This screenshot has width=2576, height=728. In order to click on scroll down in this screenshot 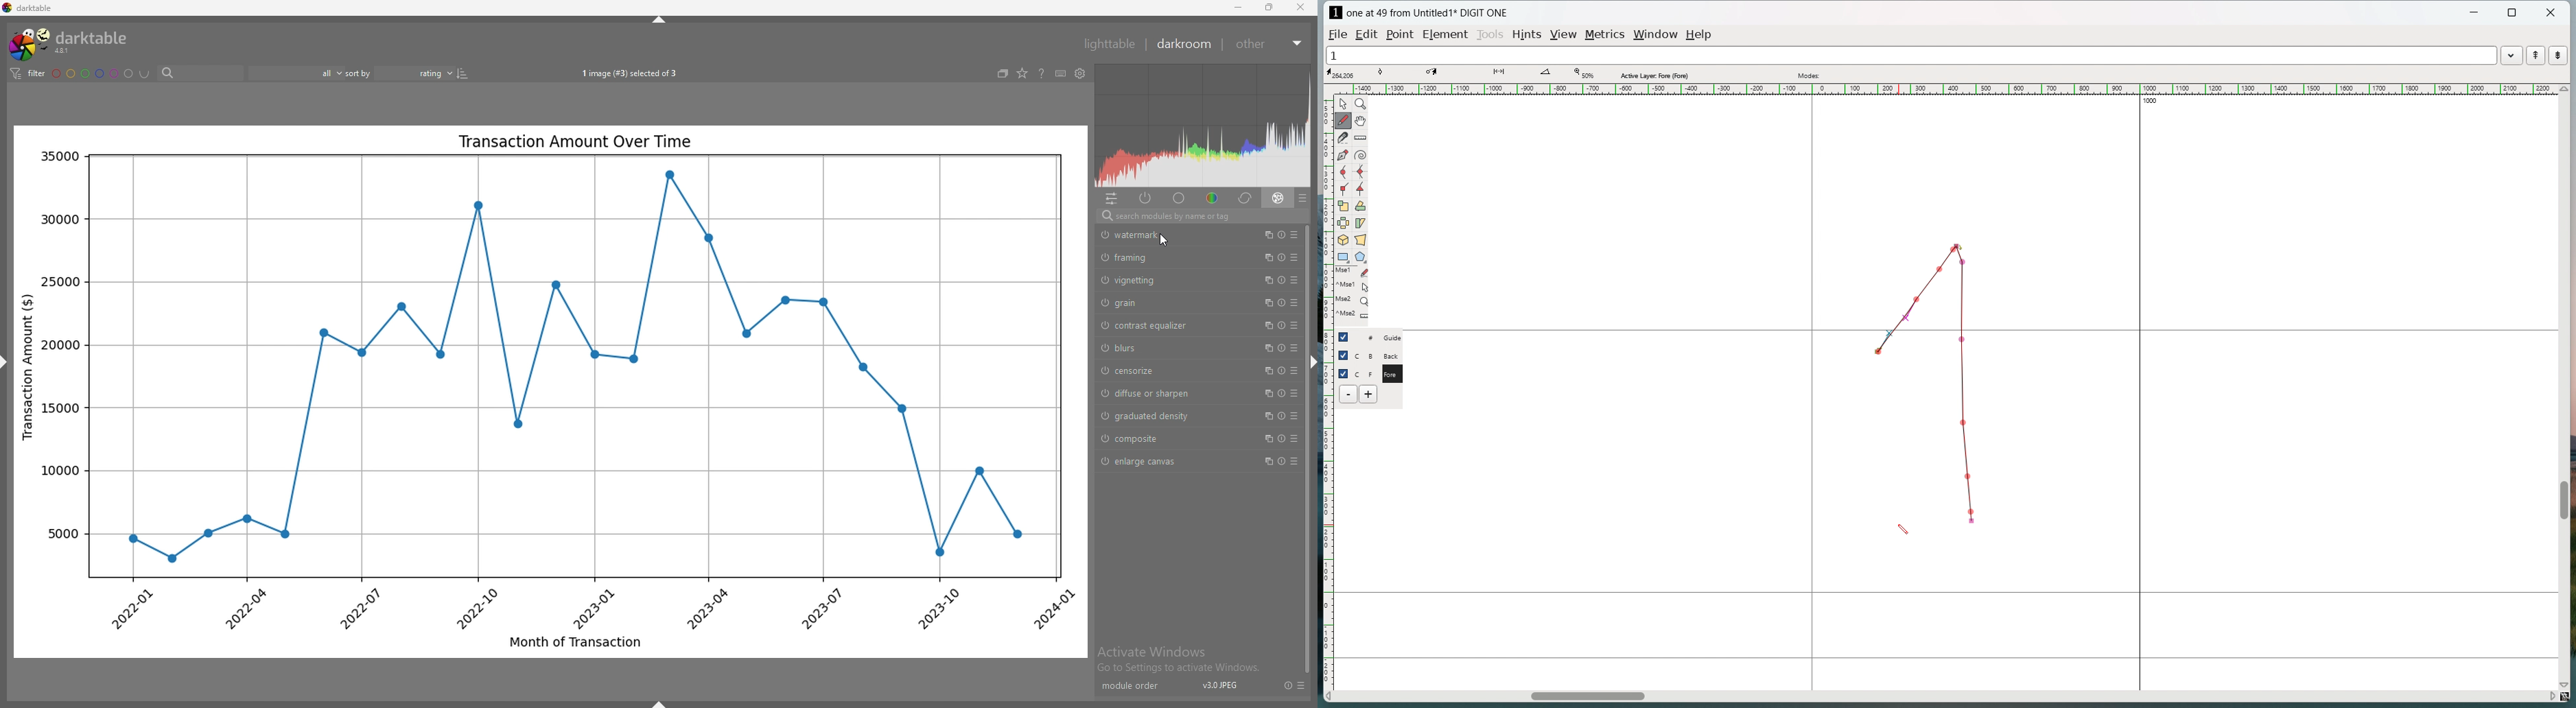, I will do `click(2568, 682)`.